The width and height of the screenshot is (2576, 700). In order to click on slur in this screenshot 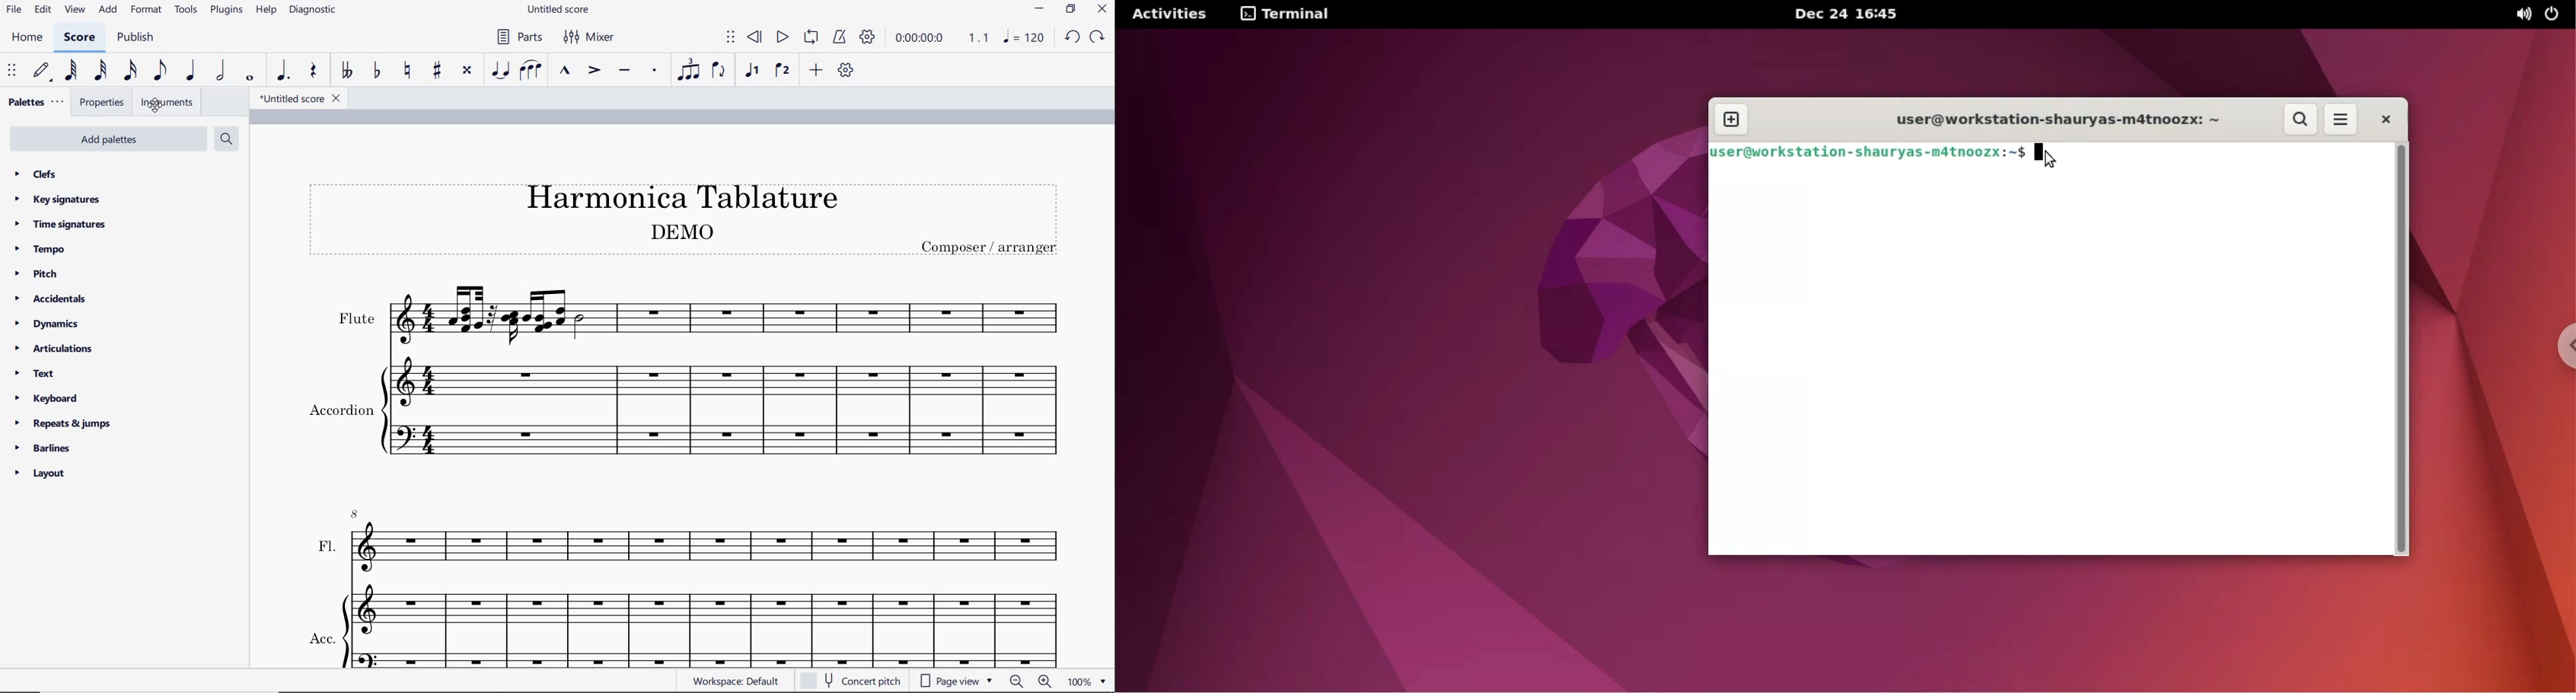, I will do `click(533, 71)`.